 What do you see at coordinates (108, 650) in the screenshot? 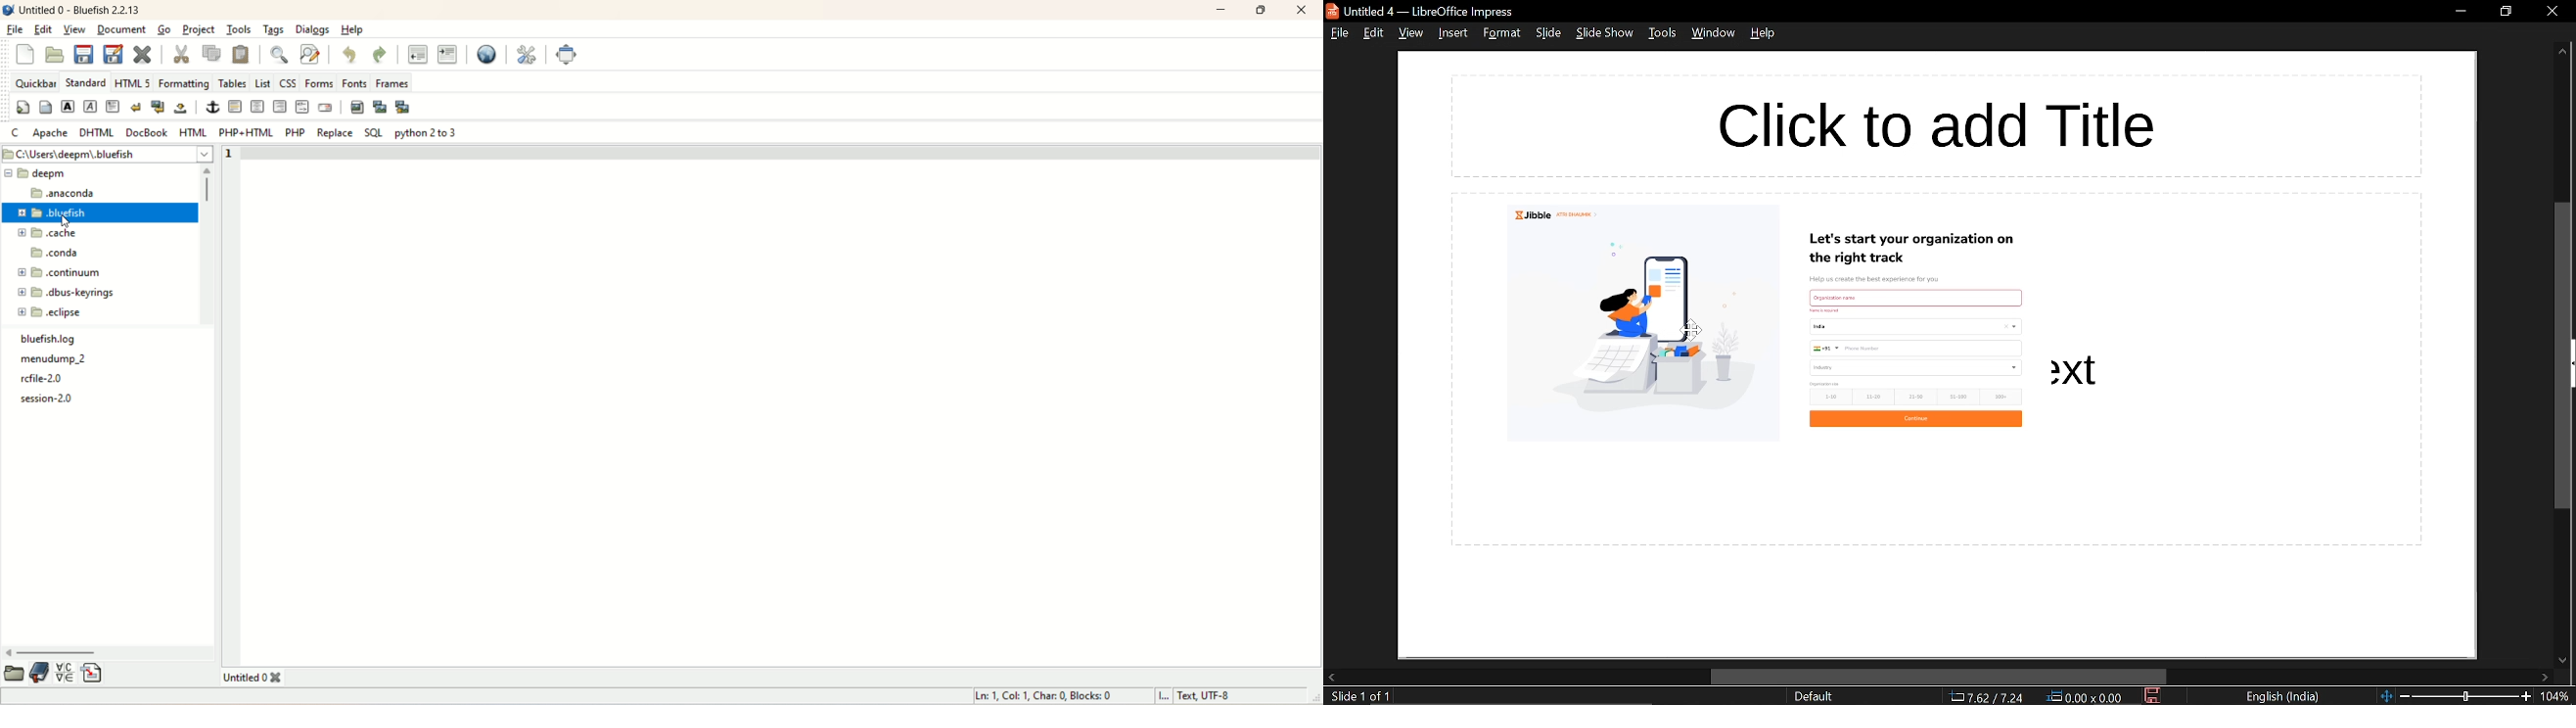
I see `horizontal scroll bar` at bounding box center [108, 650].